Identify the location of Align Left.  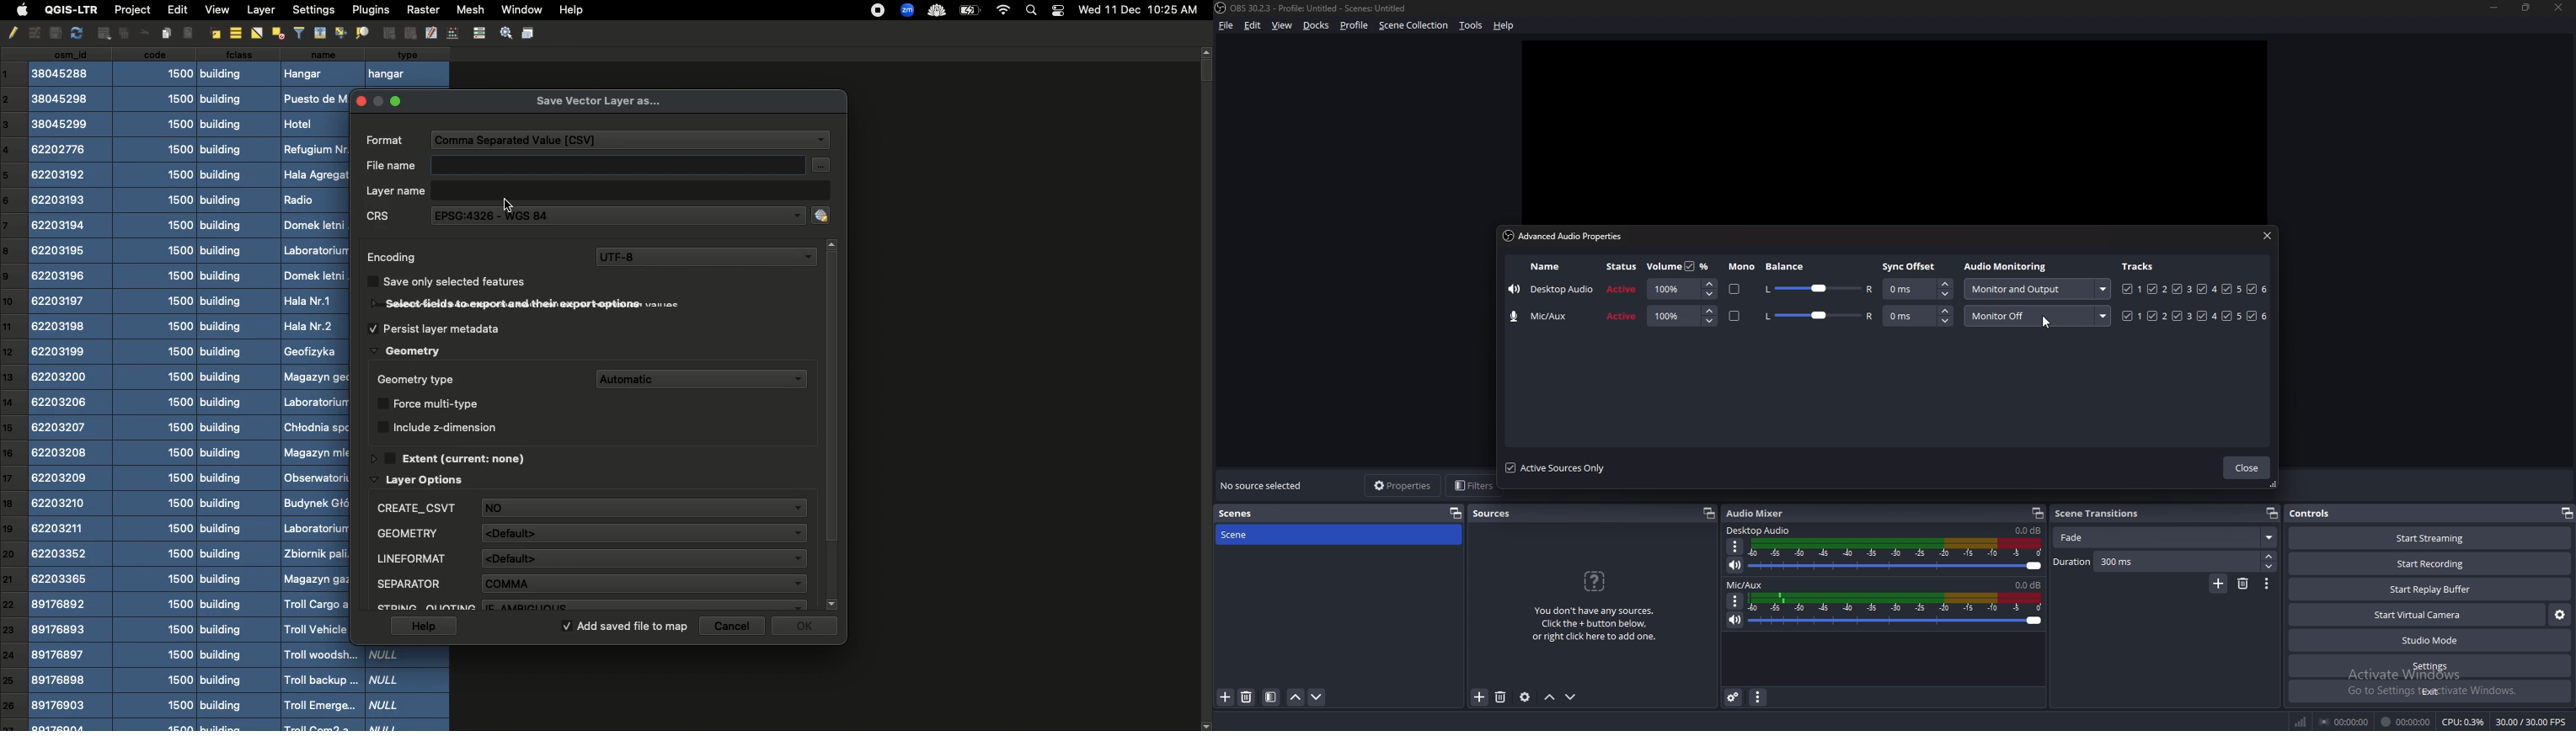
(190, 32).